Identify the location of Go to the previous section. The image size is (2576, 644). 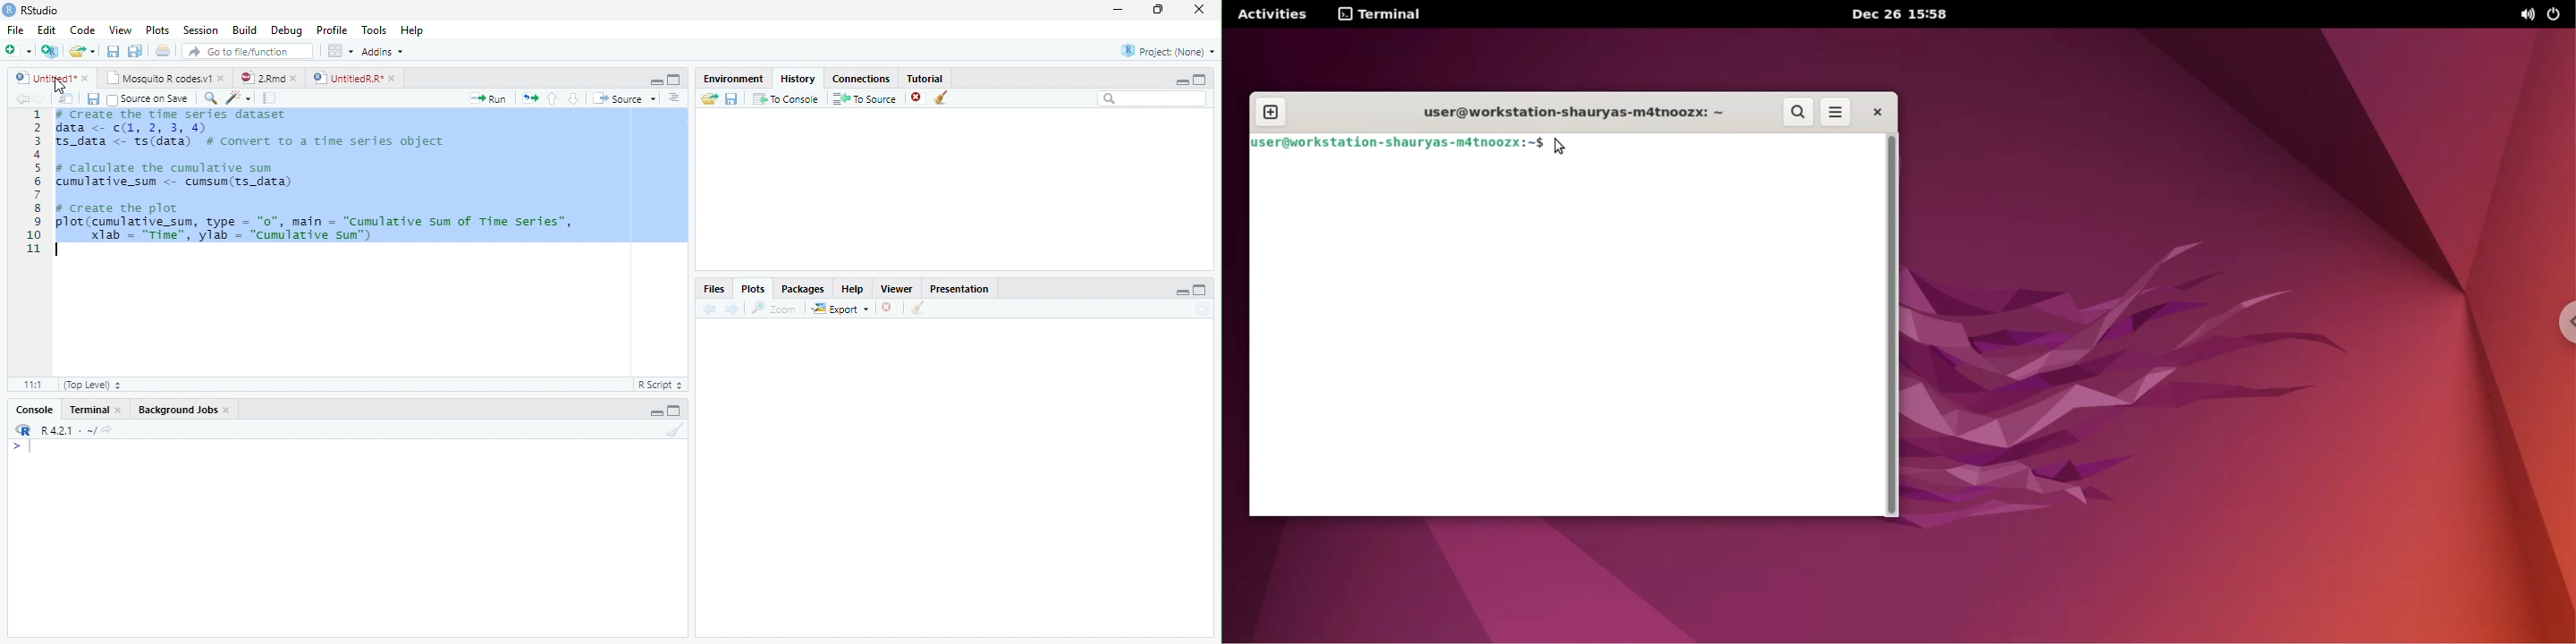
(552, 99).